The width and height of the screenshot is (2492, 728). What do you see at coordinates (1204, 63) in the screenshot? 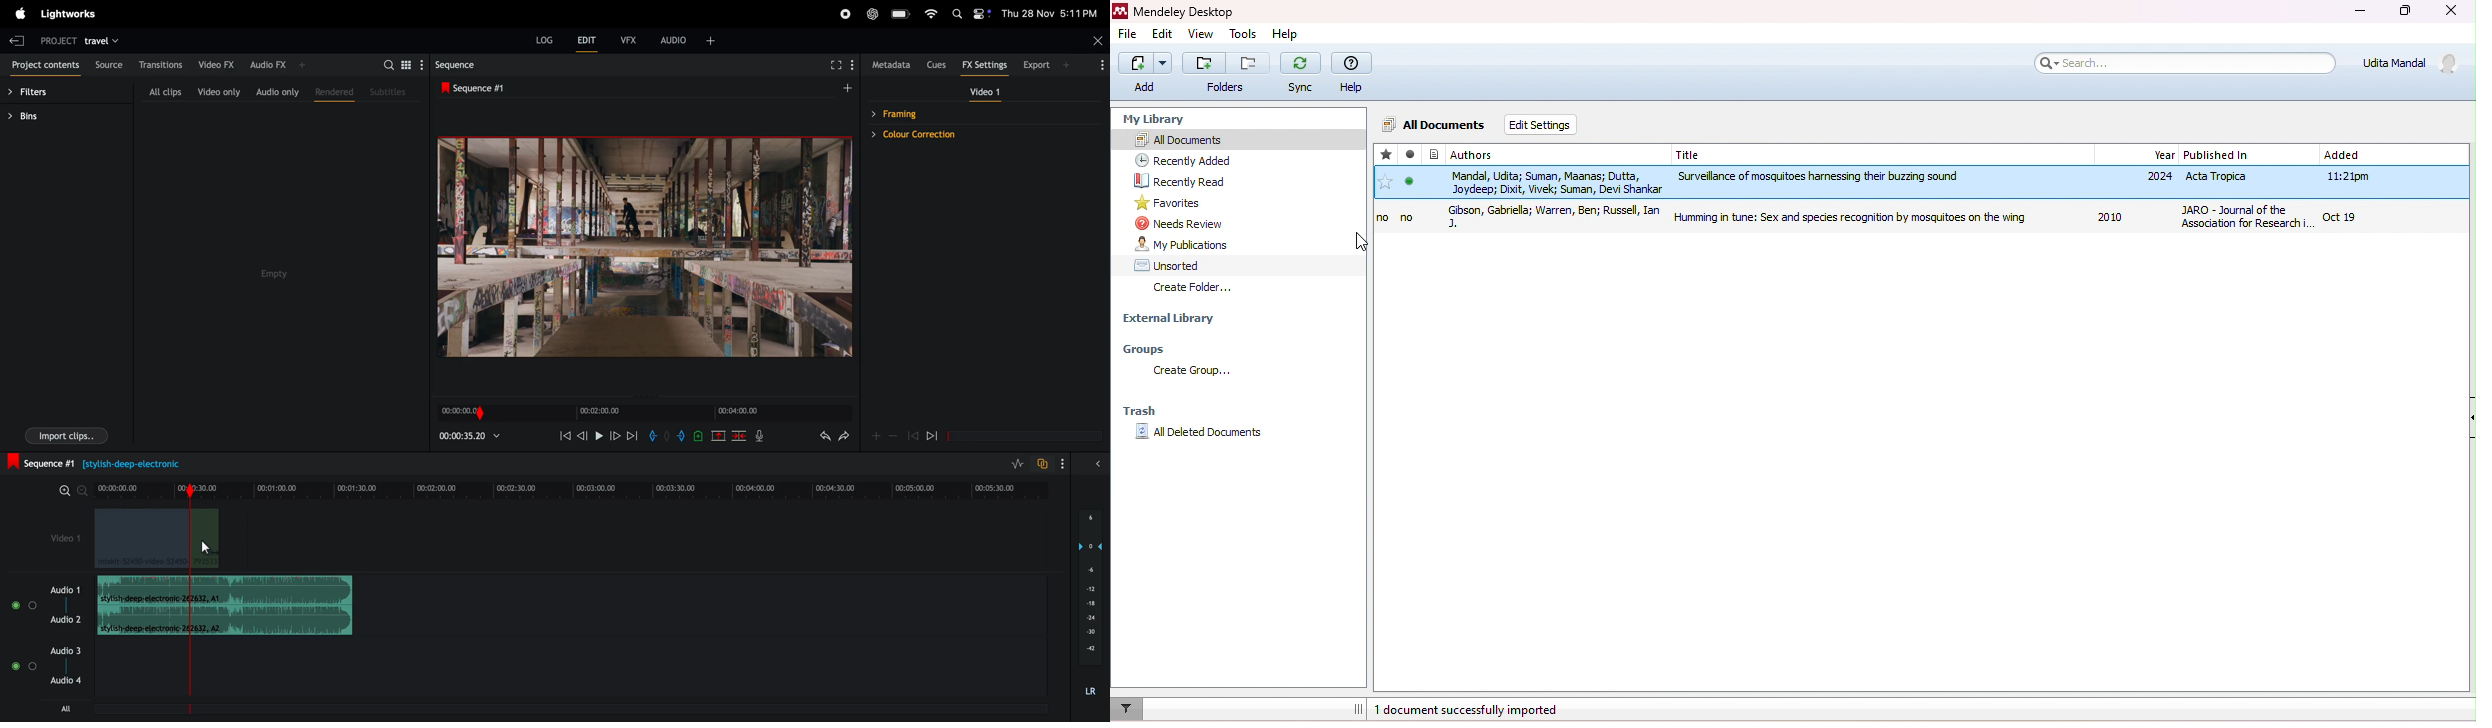
I see `Add folder` at bounding box center [1204, 63].